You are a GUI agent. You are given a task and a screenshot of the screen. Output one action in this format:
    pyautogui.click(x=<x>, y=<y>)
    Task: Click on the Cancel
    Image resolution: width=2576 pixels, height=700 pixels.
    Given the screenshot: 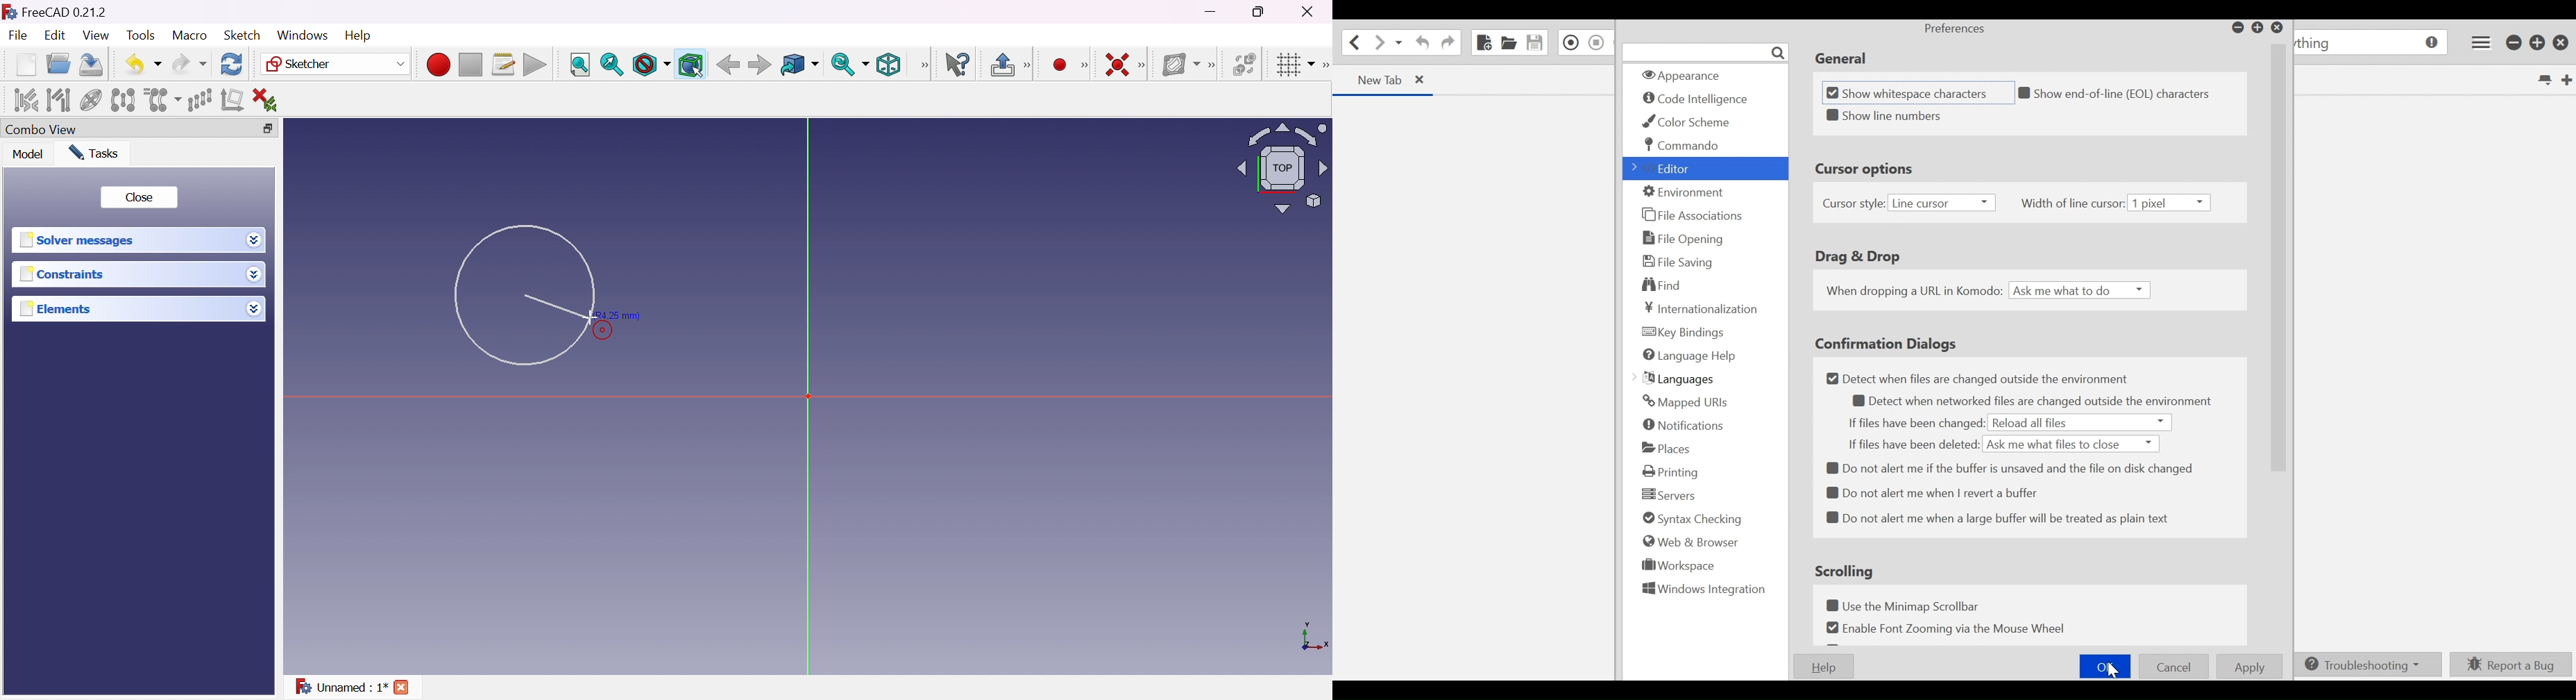 What is the action you would take?
    pyautogui.click(x=2174, y=667)
    